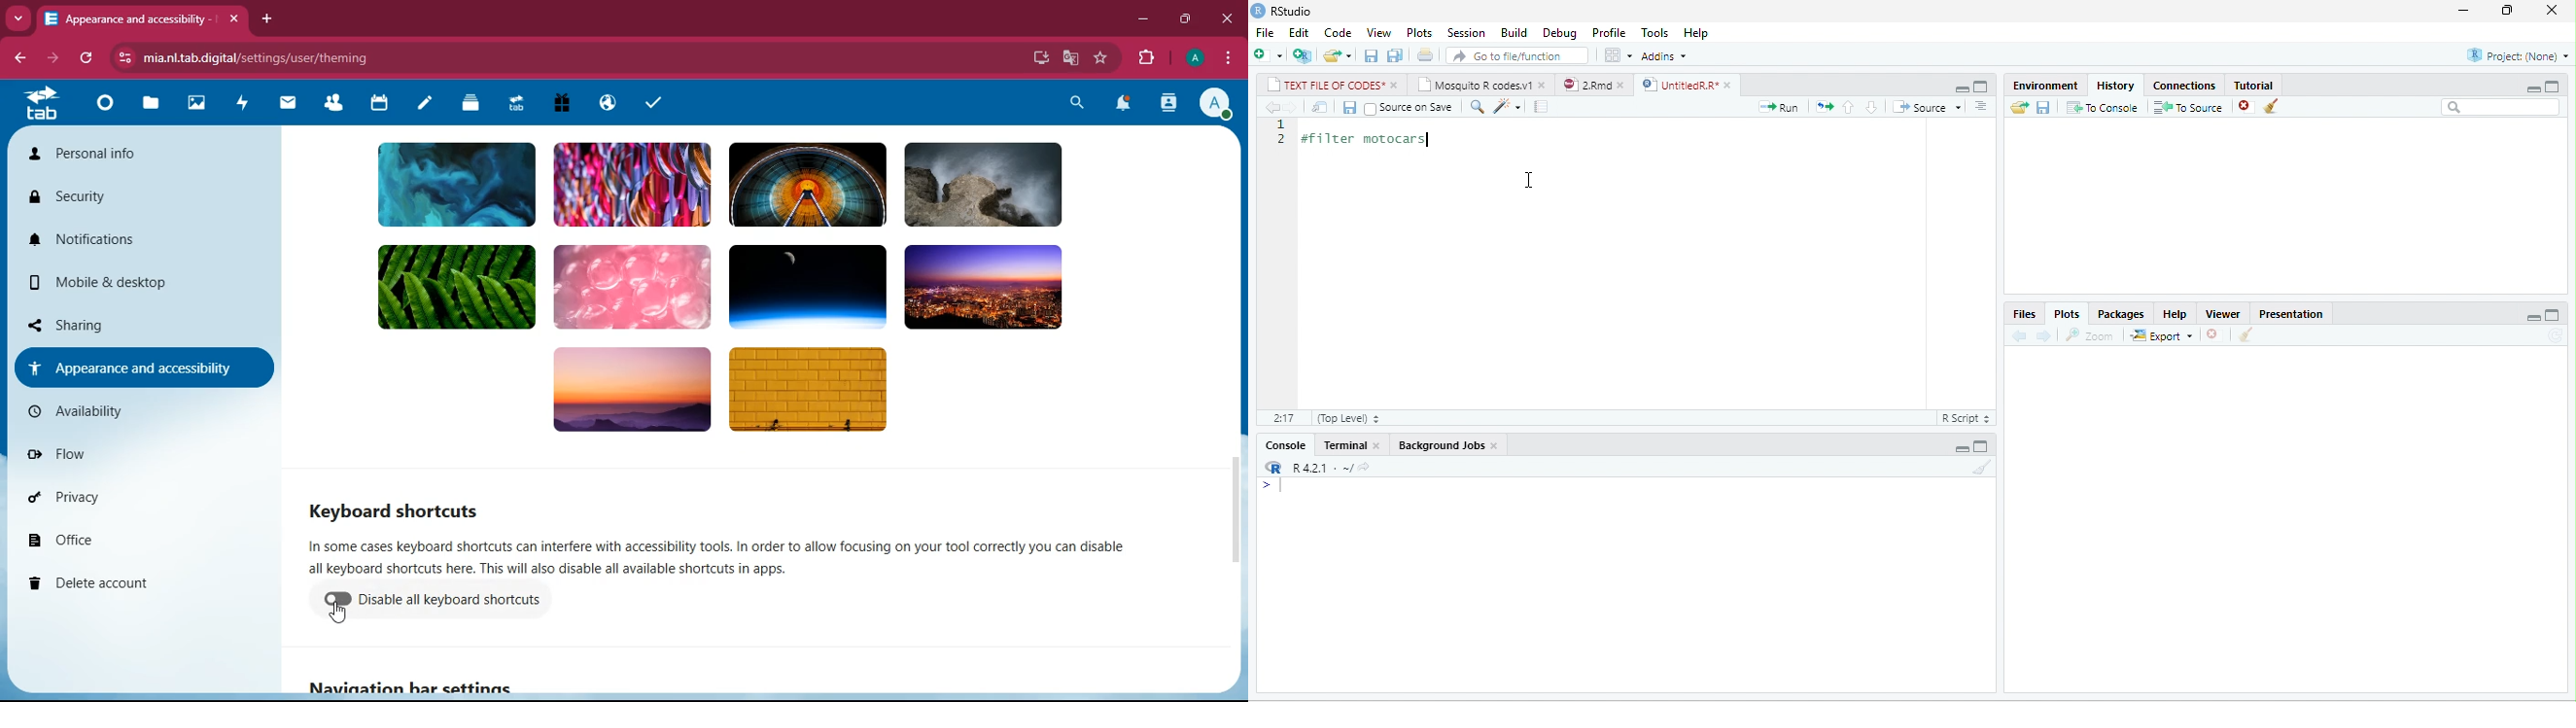 This screenshot has width=2576, height=728. What do you see at coordinates (1374, 140) in the screenshot?
I see `#filter motocars` at bounding box center [1374, 140].